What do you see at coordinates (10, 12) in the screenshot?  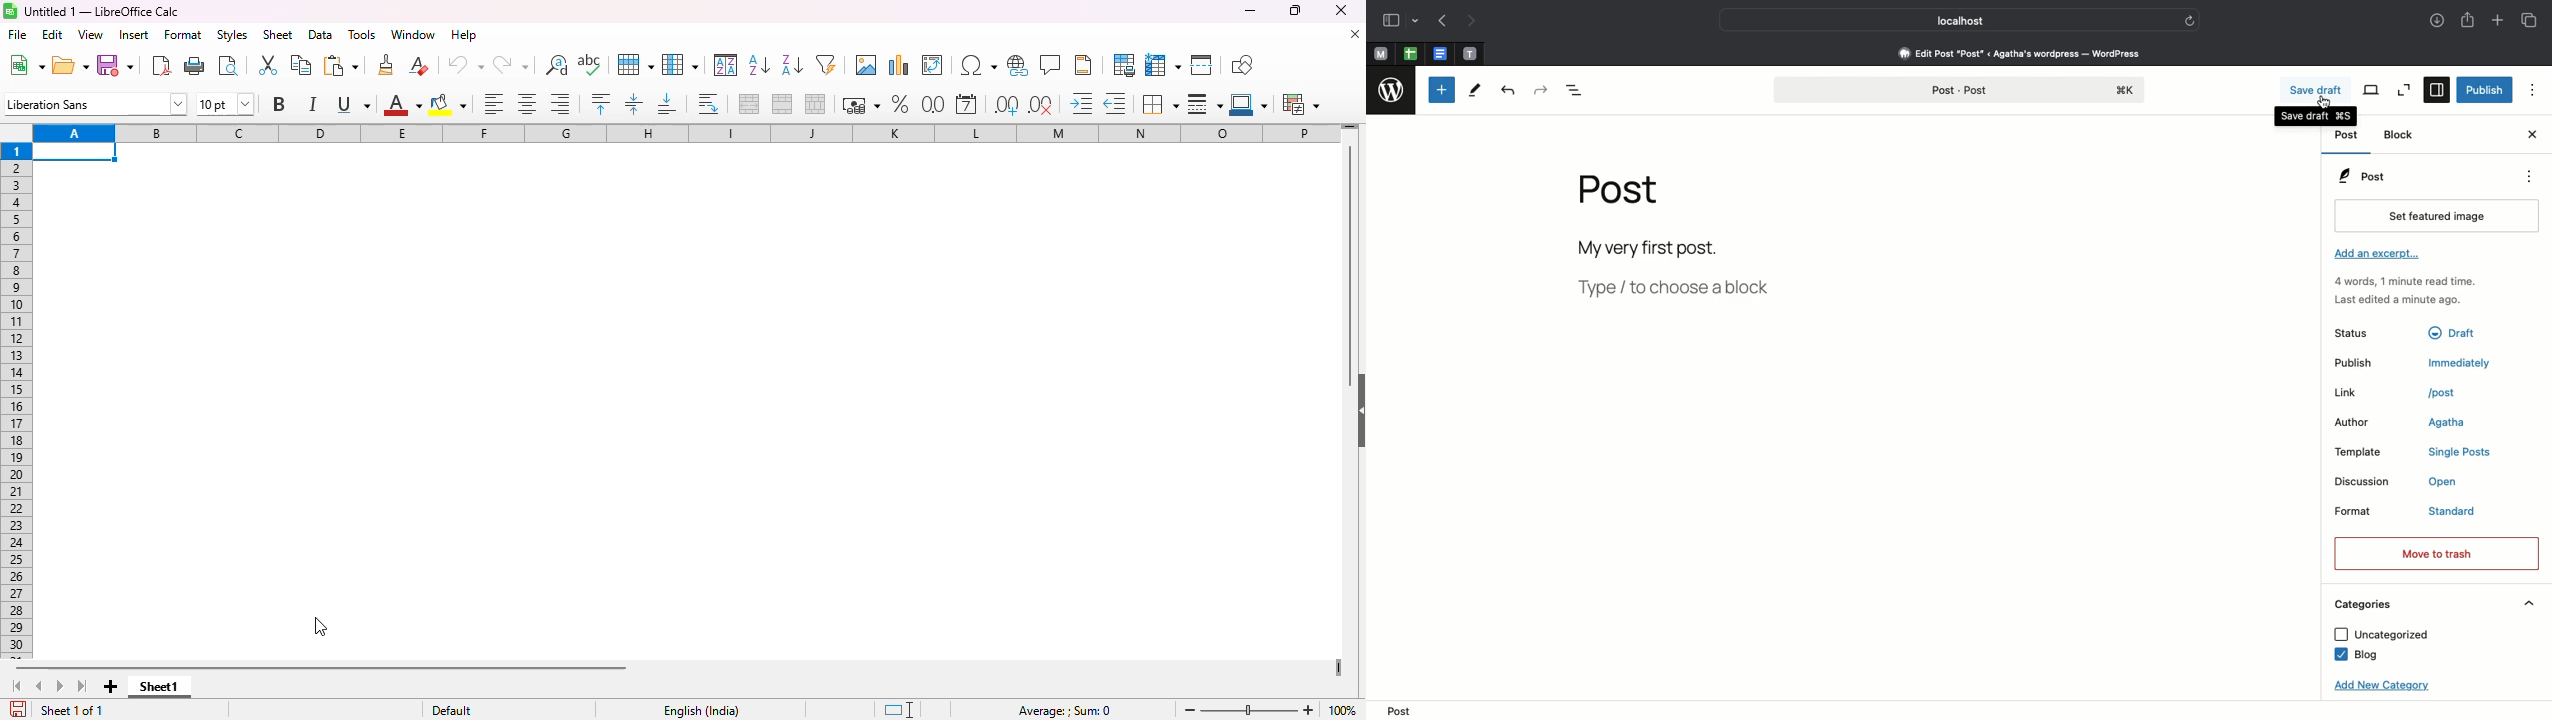 I see `logo` at bounding box center [10, 12].